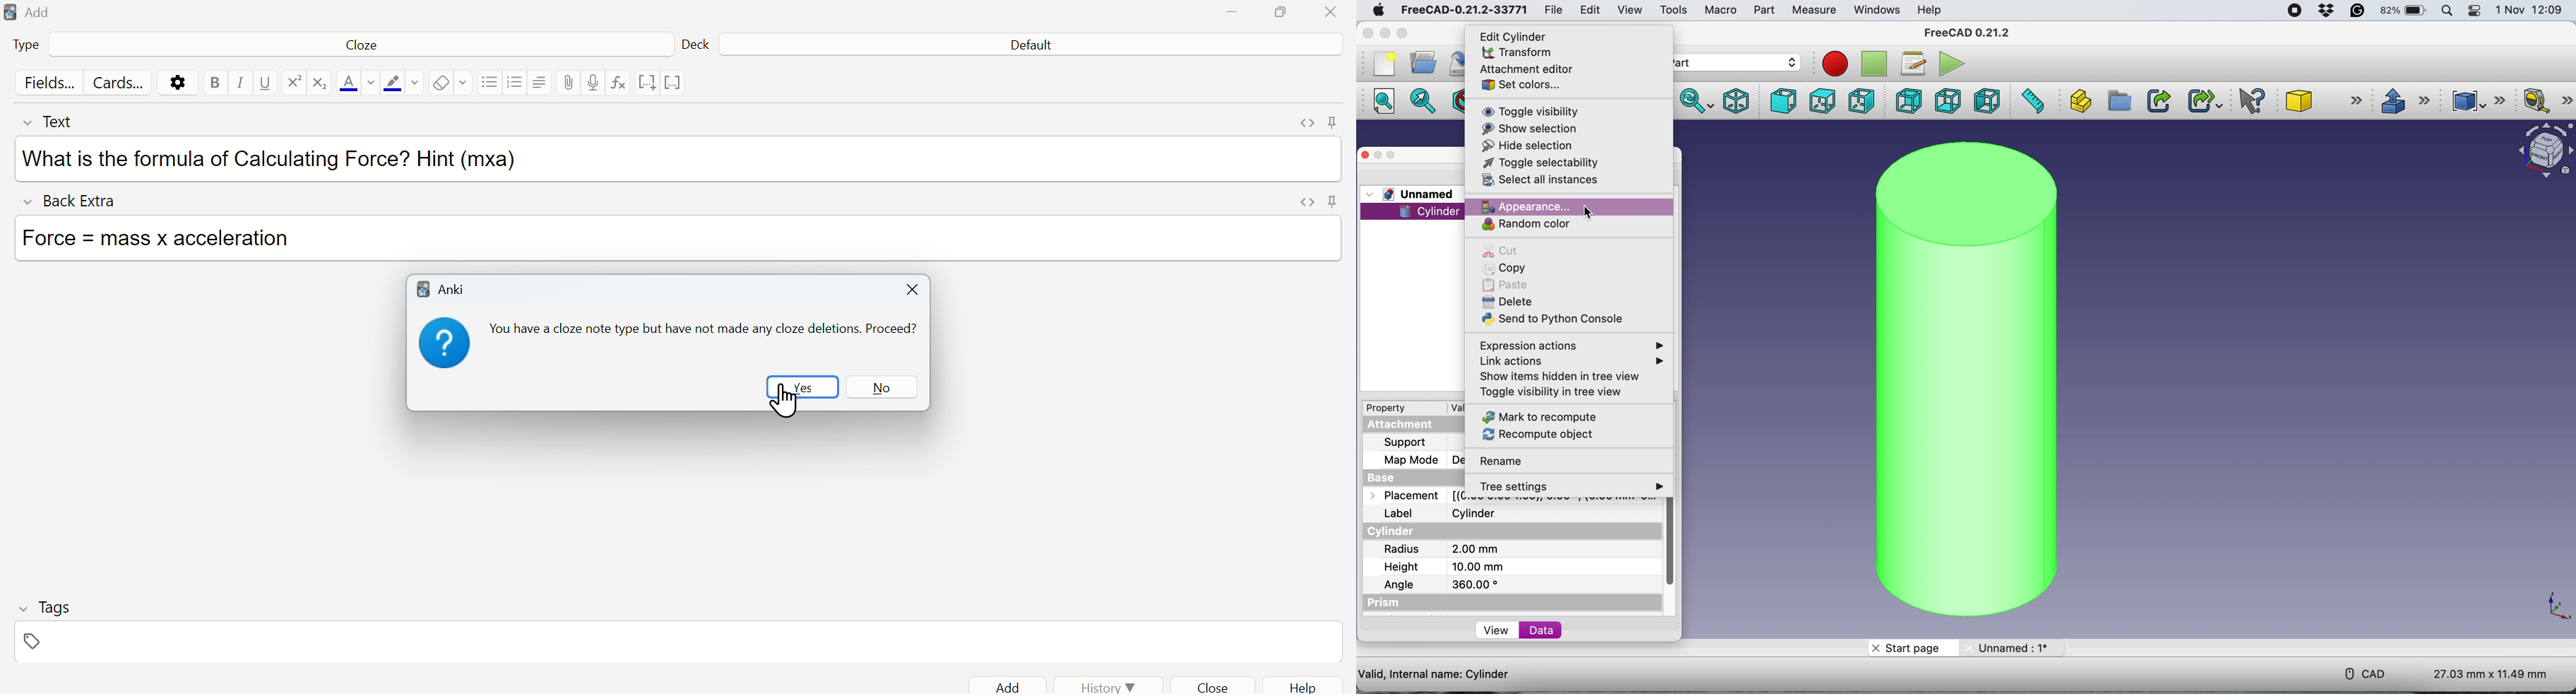 The width and height of the screenshot is (2576, 700). What do you see at coordinates (1109, 683) in the screenshot?
I see `History` at bounding box center [1109, 683].